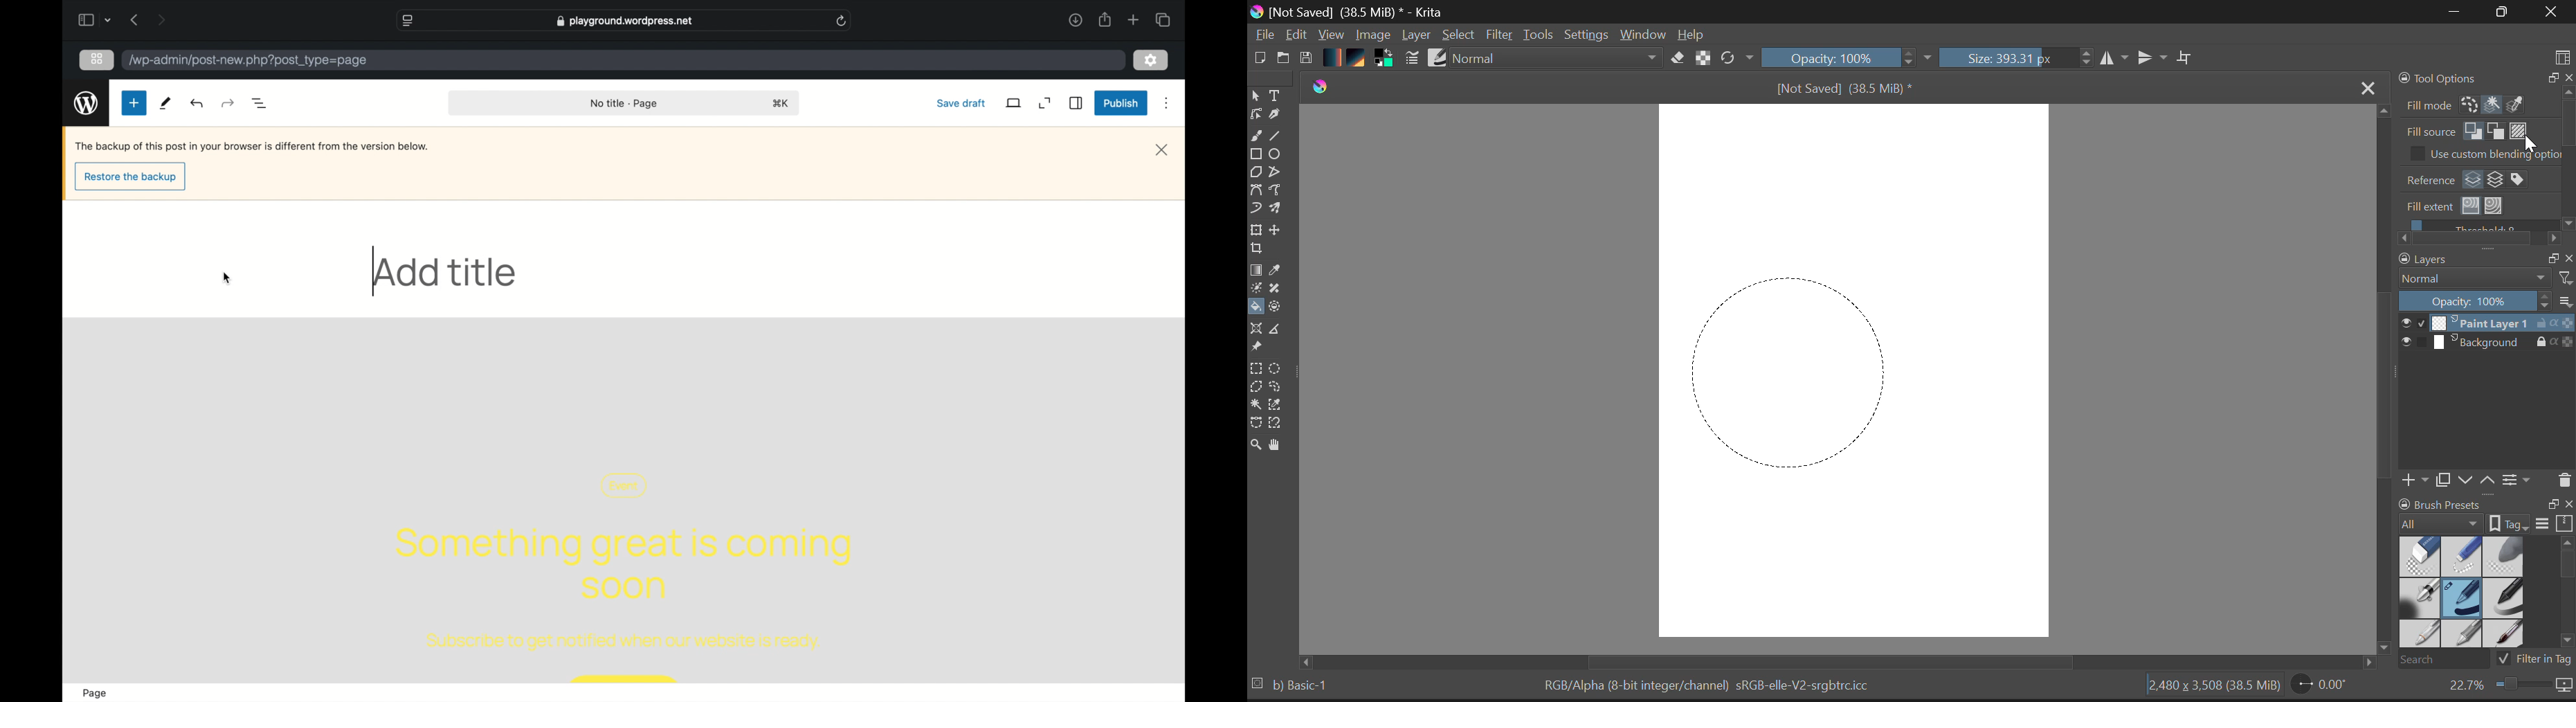 This screenshot has height=728, width=2576. What do you see at coordinates (1539, 35) in the screenshot?
I see `Tools` at bounding box center [1539, 35].